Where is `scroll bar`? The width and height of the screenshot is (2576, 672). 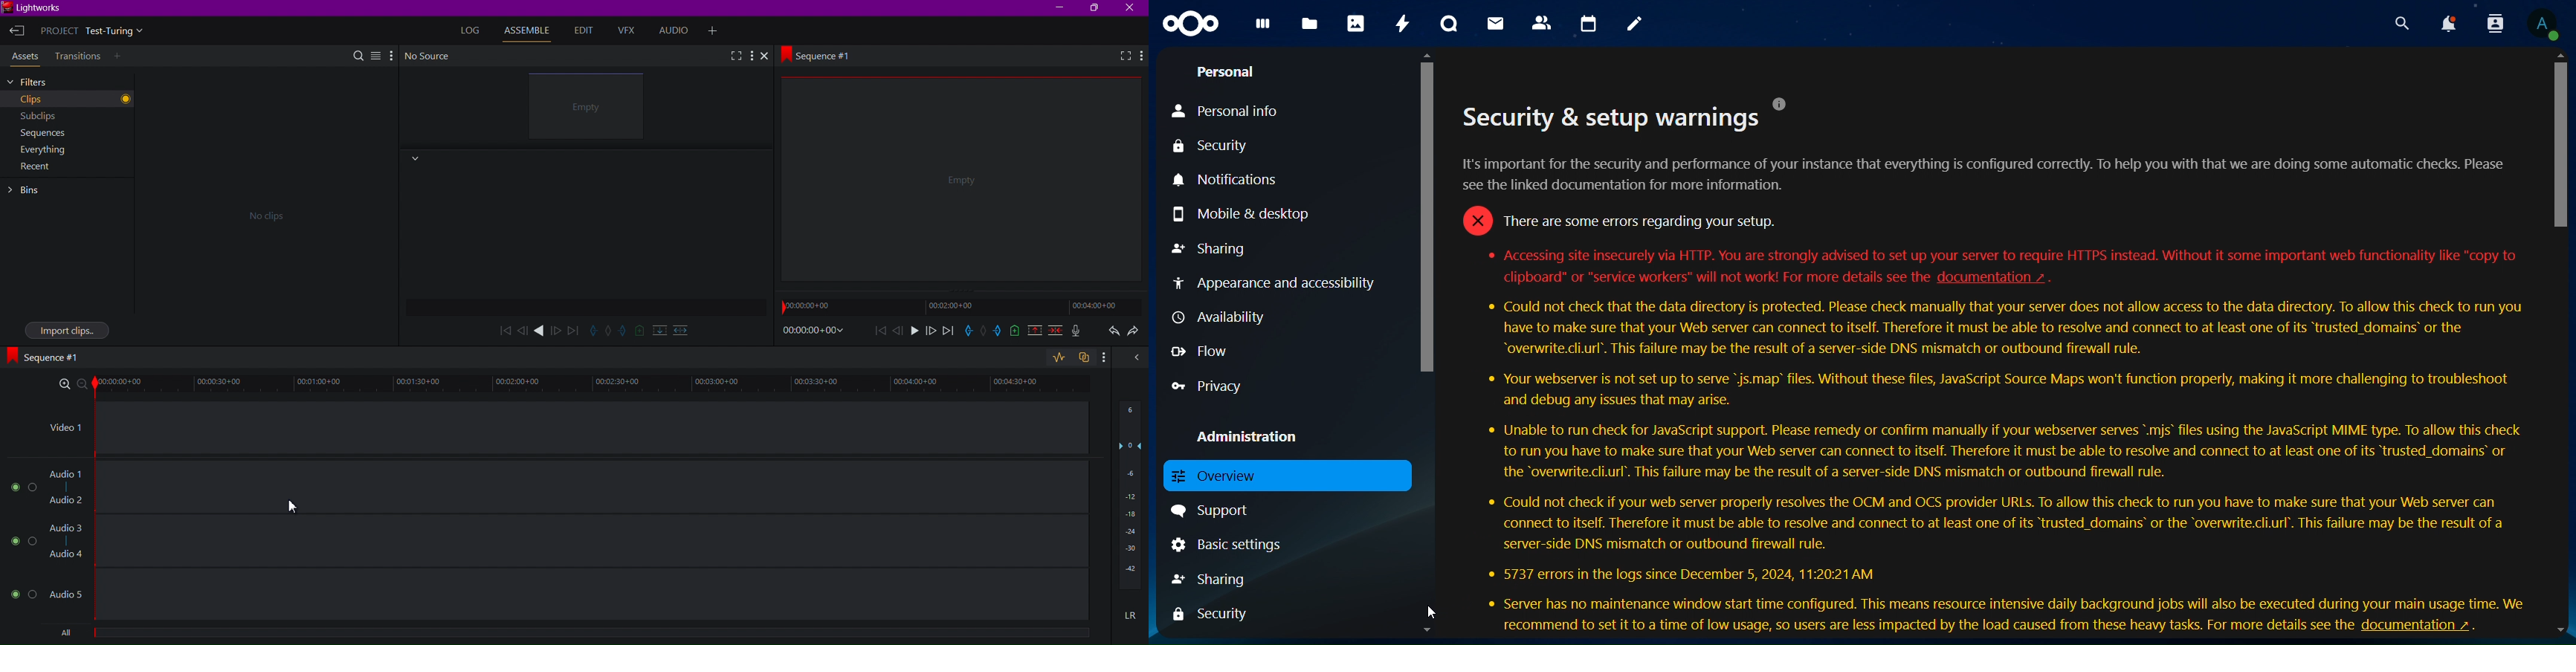 scroll bar is located at coordinates (1425, 342).